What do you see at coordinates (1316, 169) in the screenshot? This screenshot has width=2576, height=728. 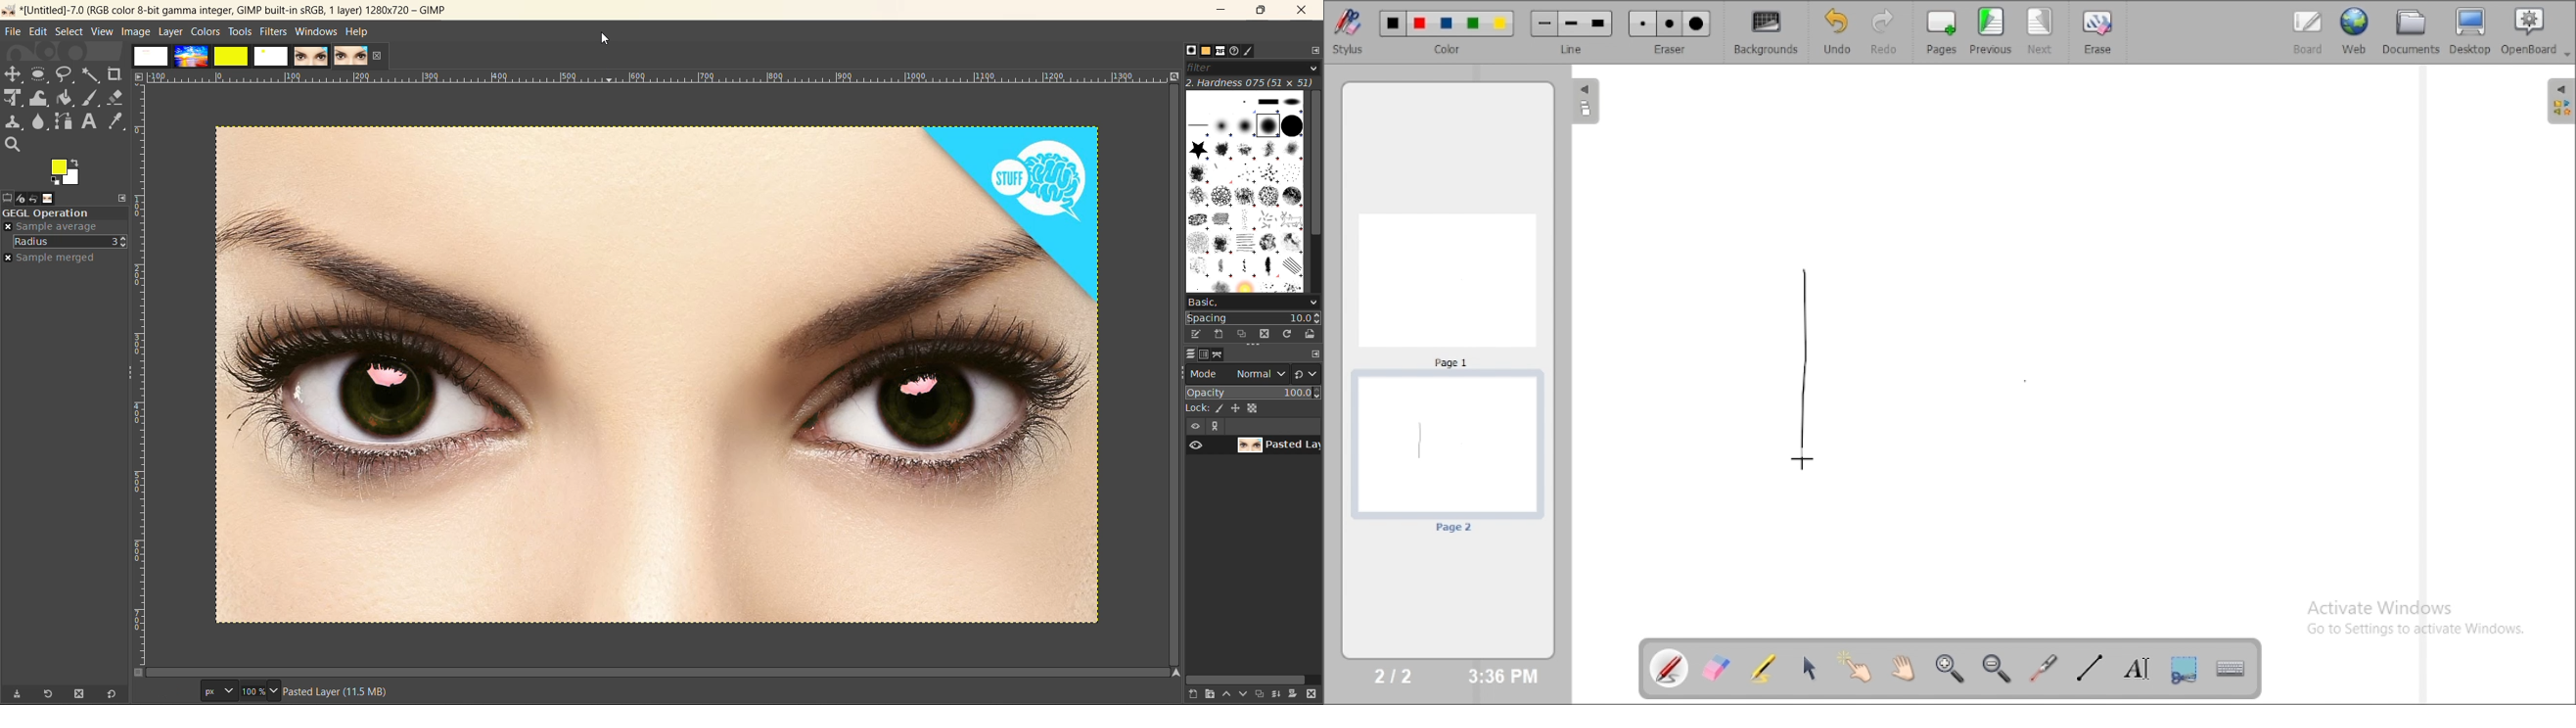 I see `vertical scroll bar` at bounding box center [1316, 169].